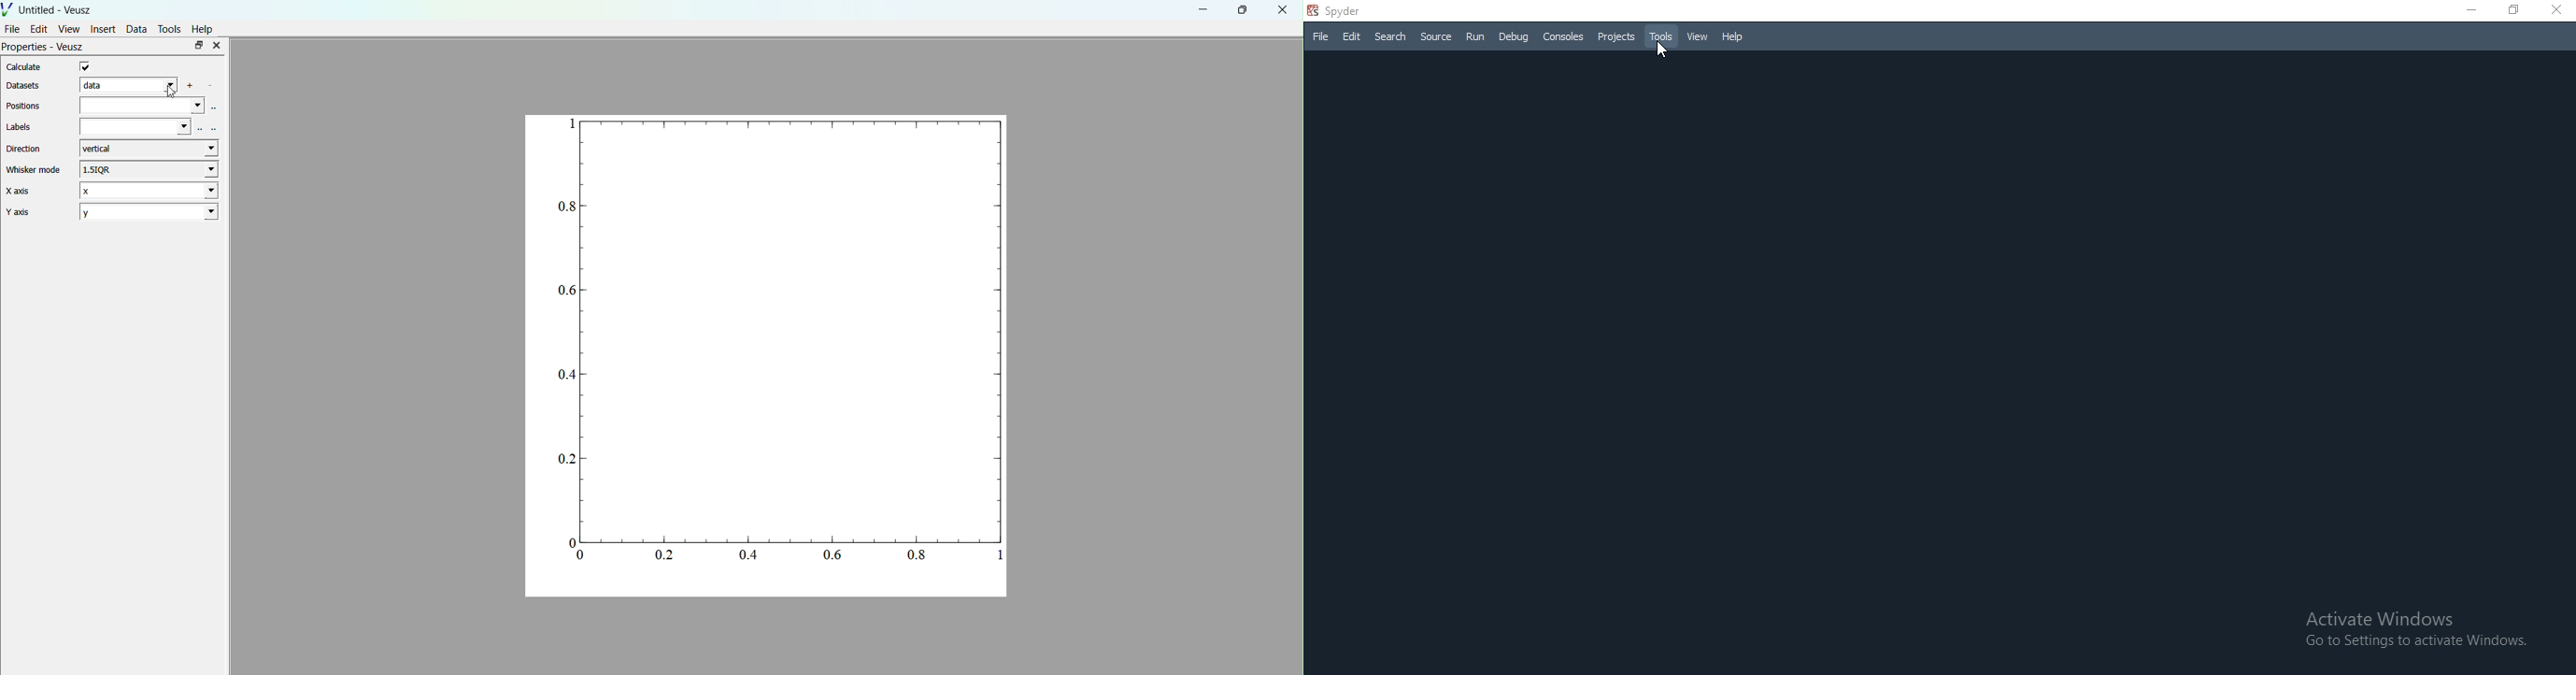 The height and width of the screenshot is (700, 2576). I want to click on maximise, so click(199, 45).